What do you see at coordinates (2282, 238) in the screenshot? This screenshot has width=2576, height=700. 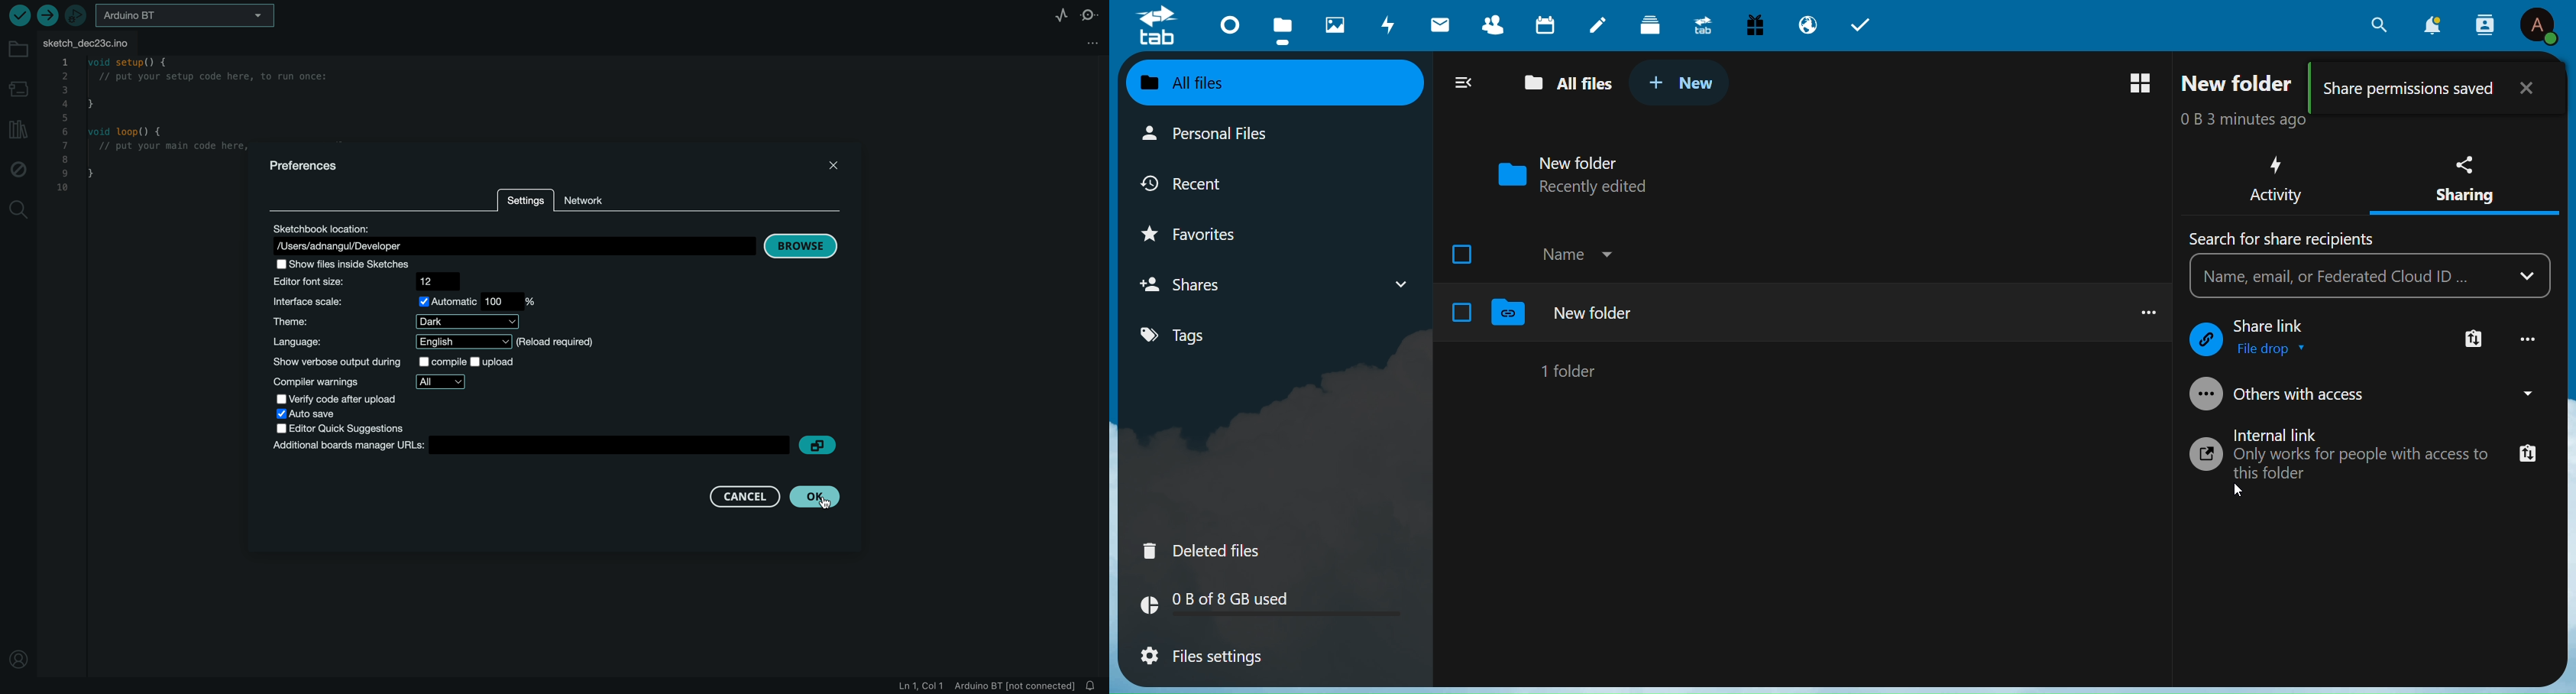 I see `Text` at bounding box center [2282, 238].